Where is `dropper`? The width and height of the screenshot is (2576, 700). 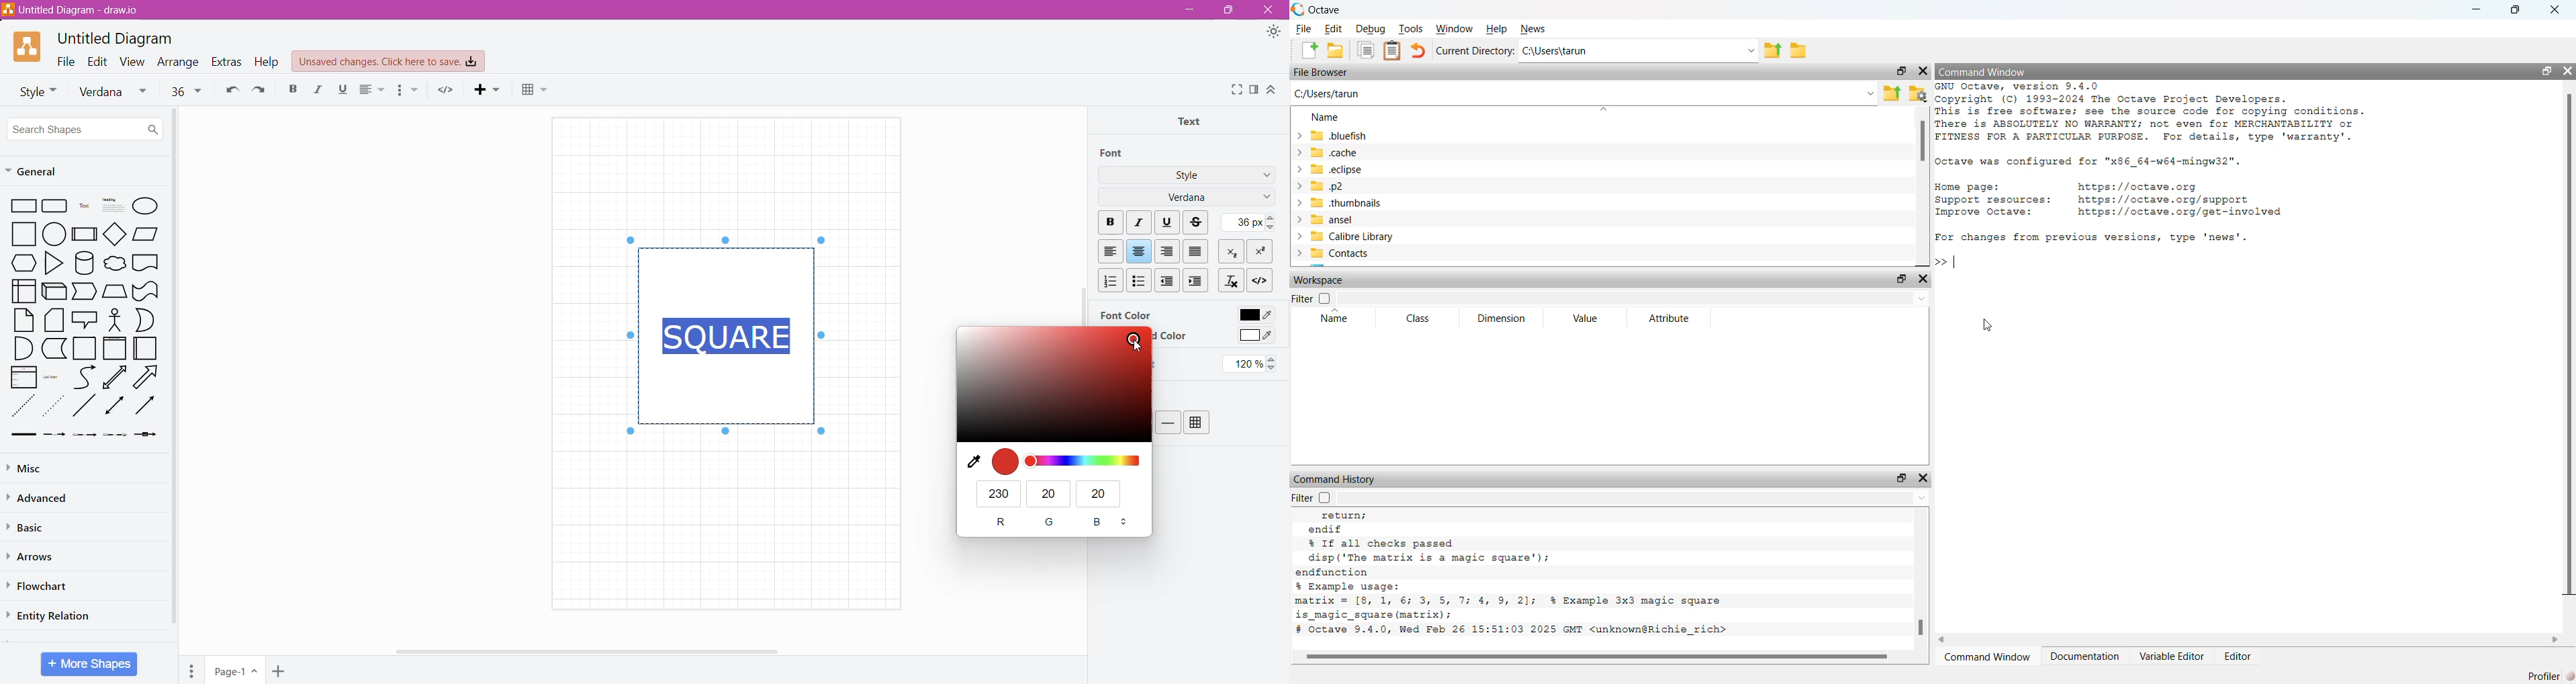 dropper is located at coordinates (969, 462).